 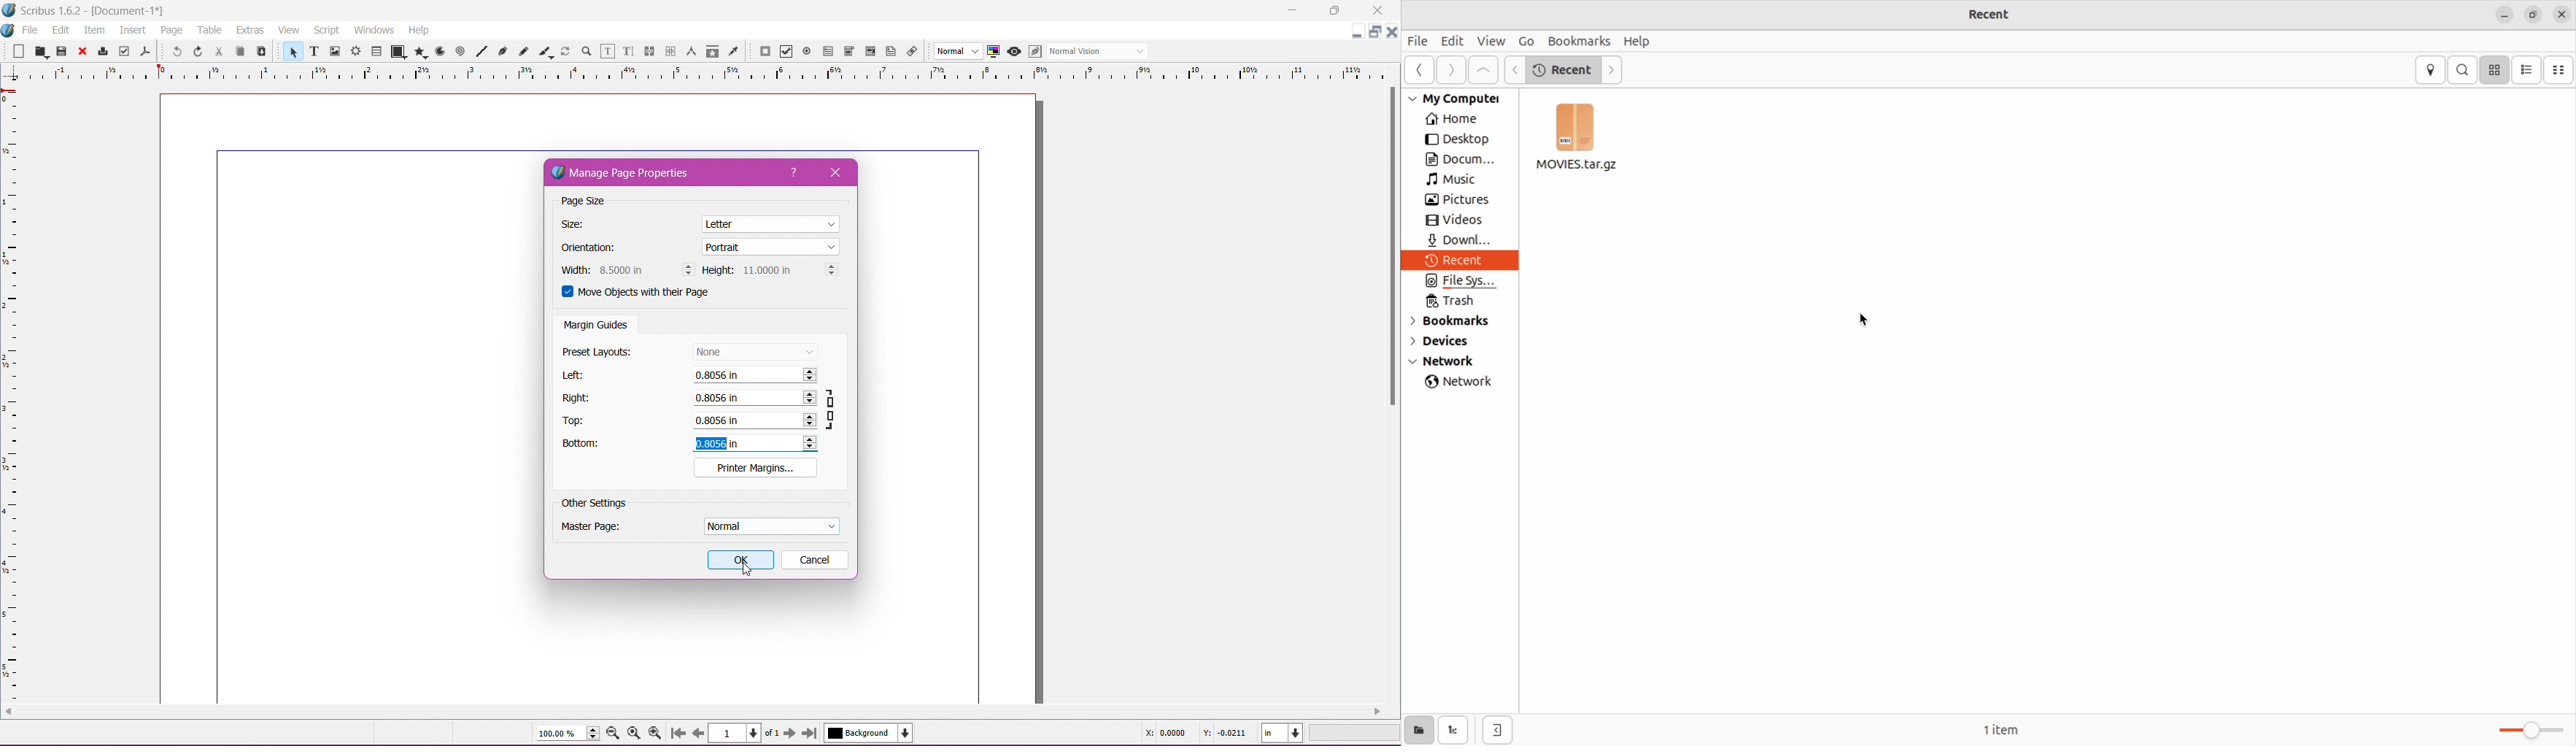 I want to click on Shape, so click(x=395, y=52).